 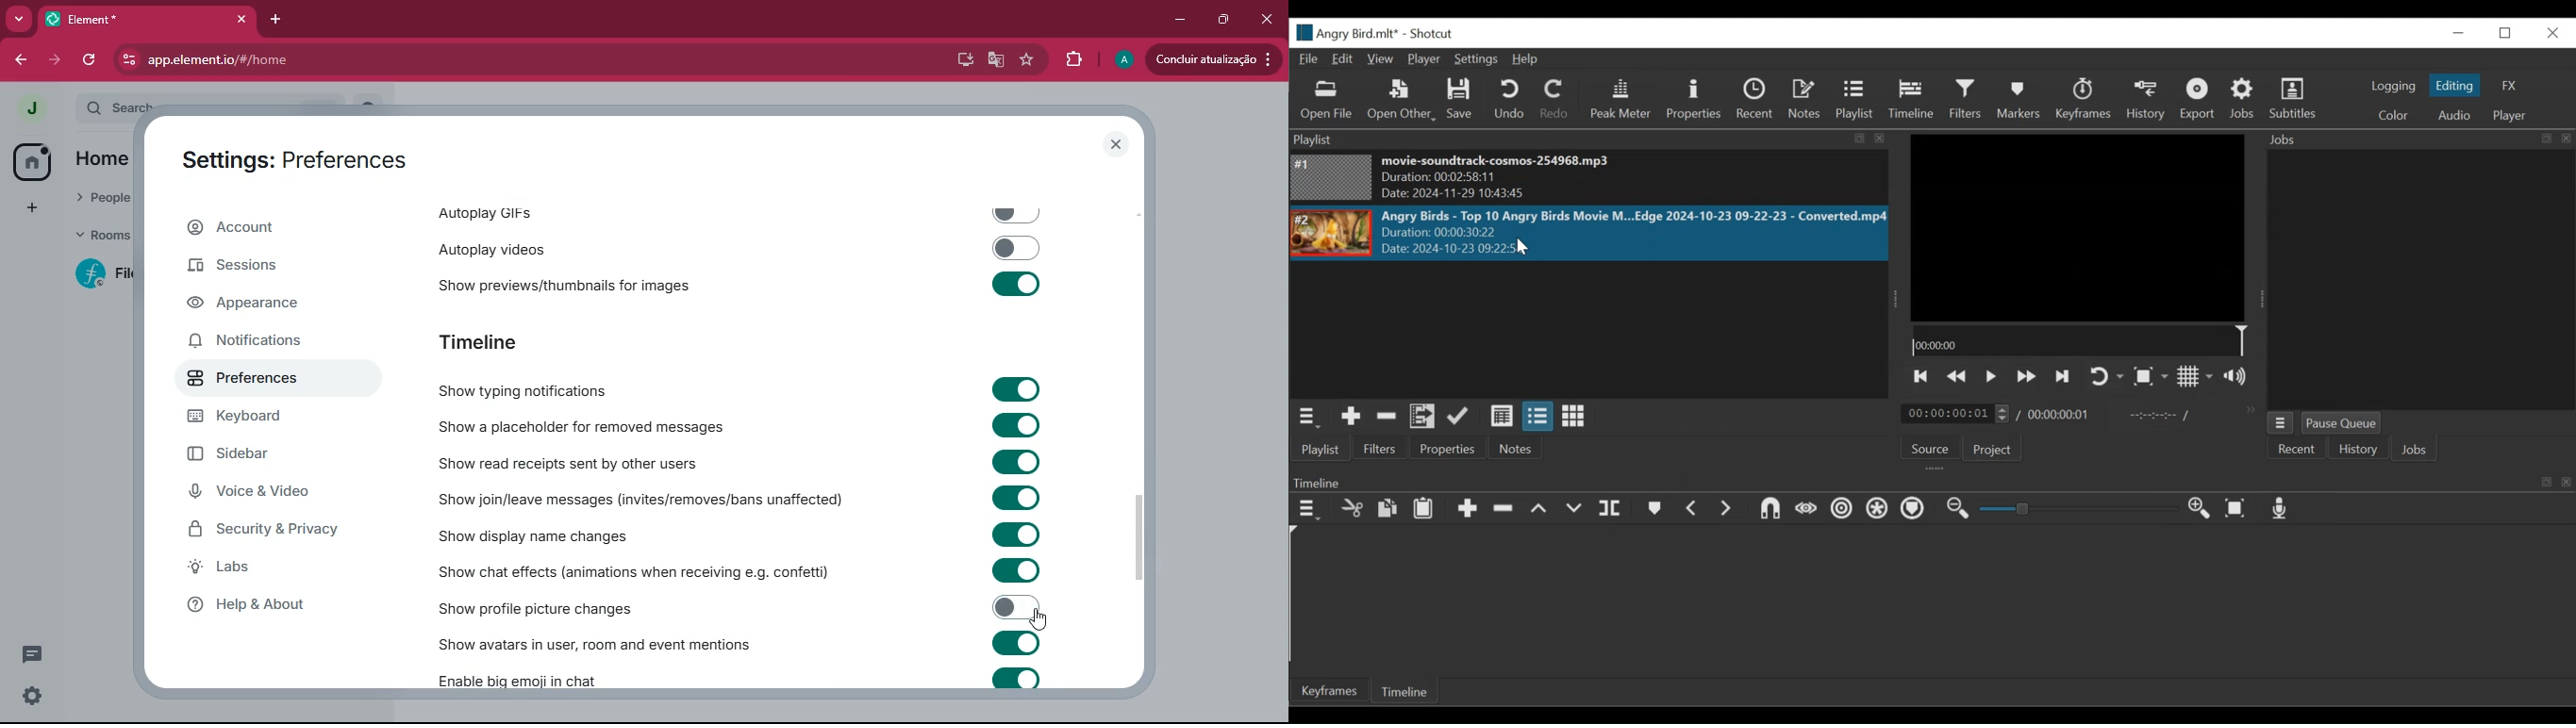 I want to click on Show profile picture changes , so click(x=740, y=607).